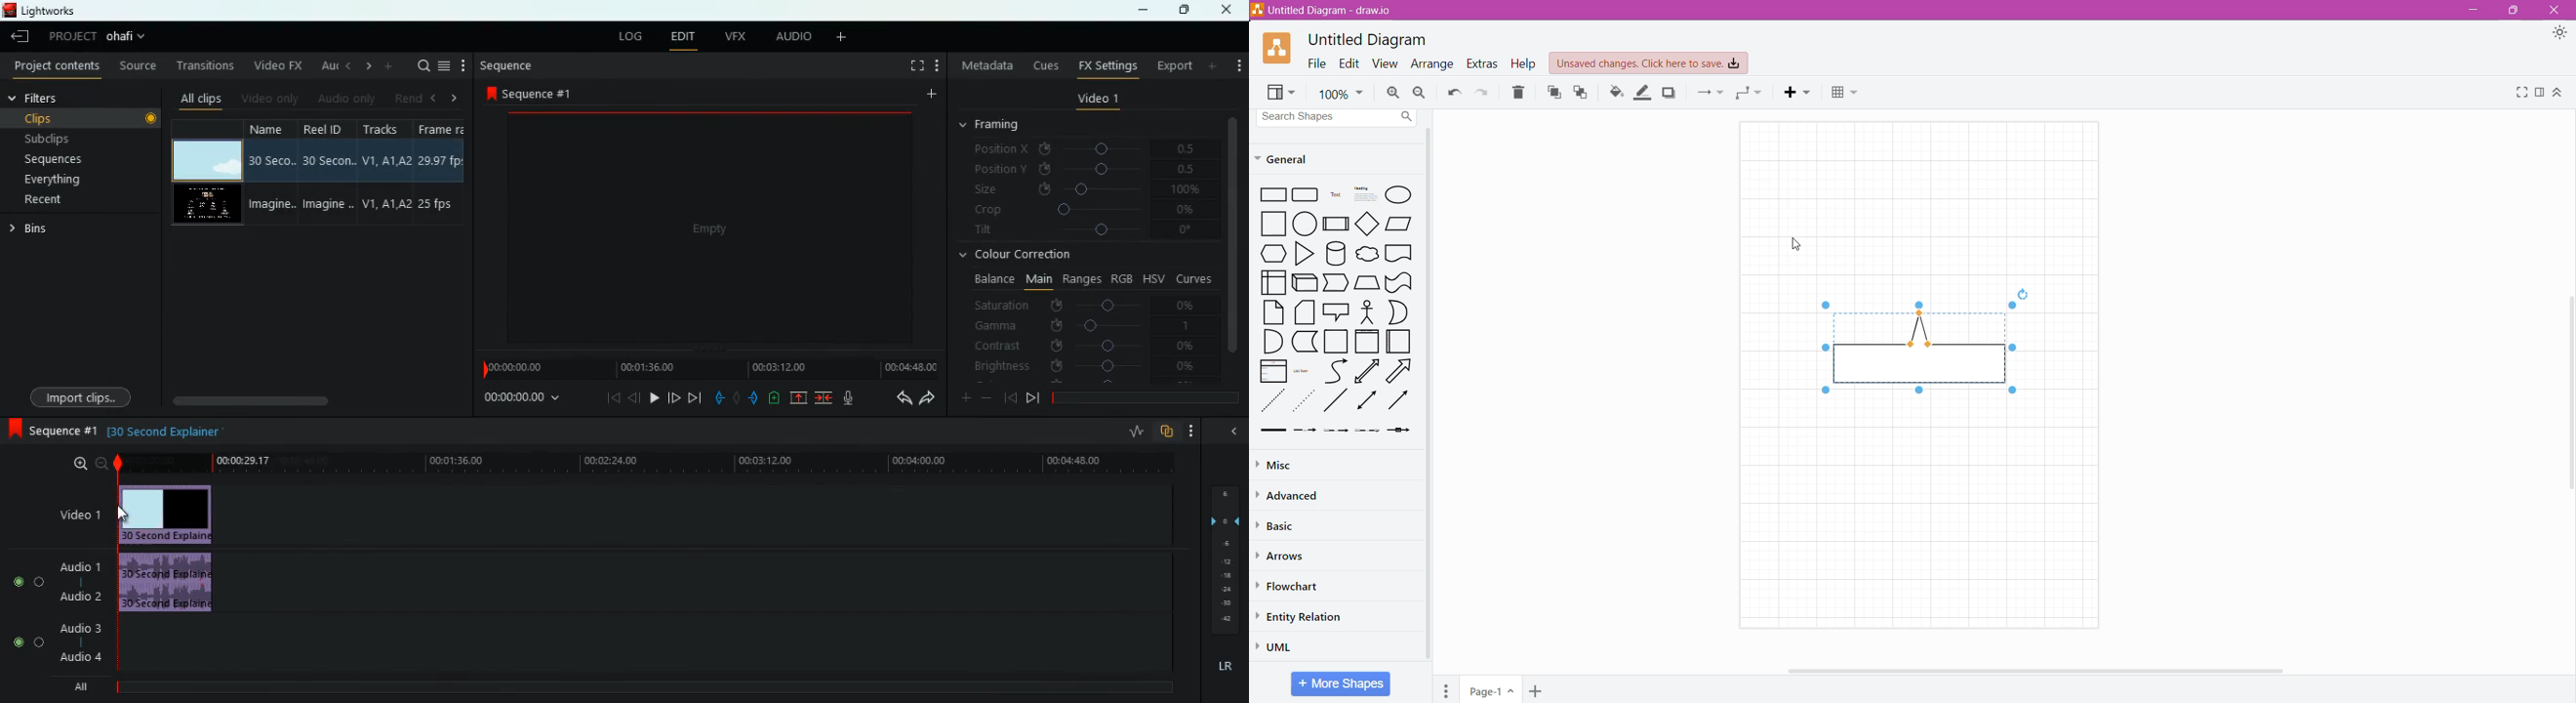 Image resolution: width=2576 pixels, height=728 pixels. I want to click on Appearance, so click(2560, 34).